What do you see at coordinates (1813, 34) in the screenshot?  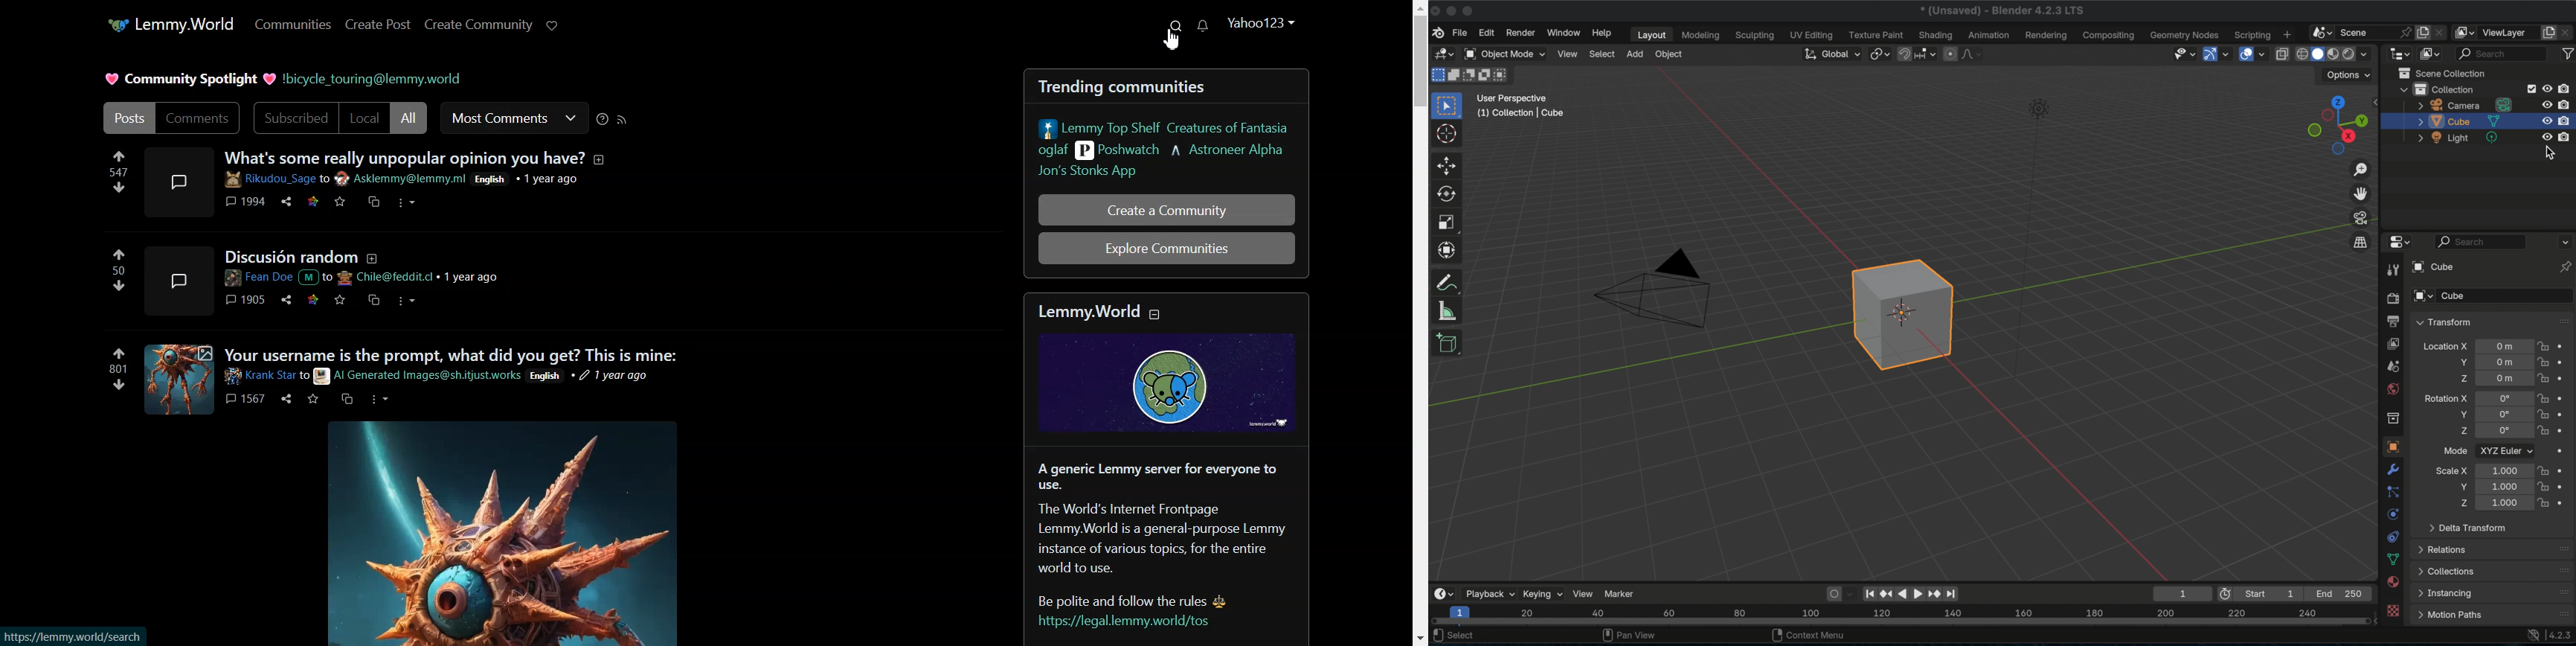 I see `UV editing` at bounding box center [1813, 34].